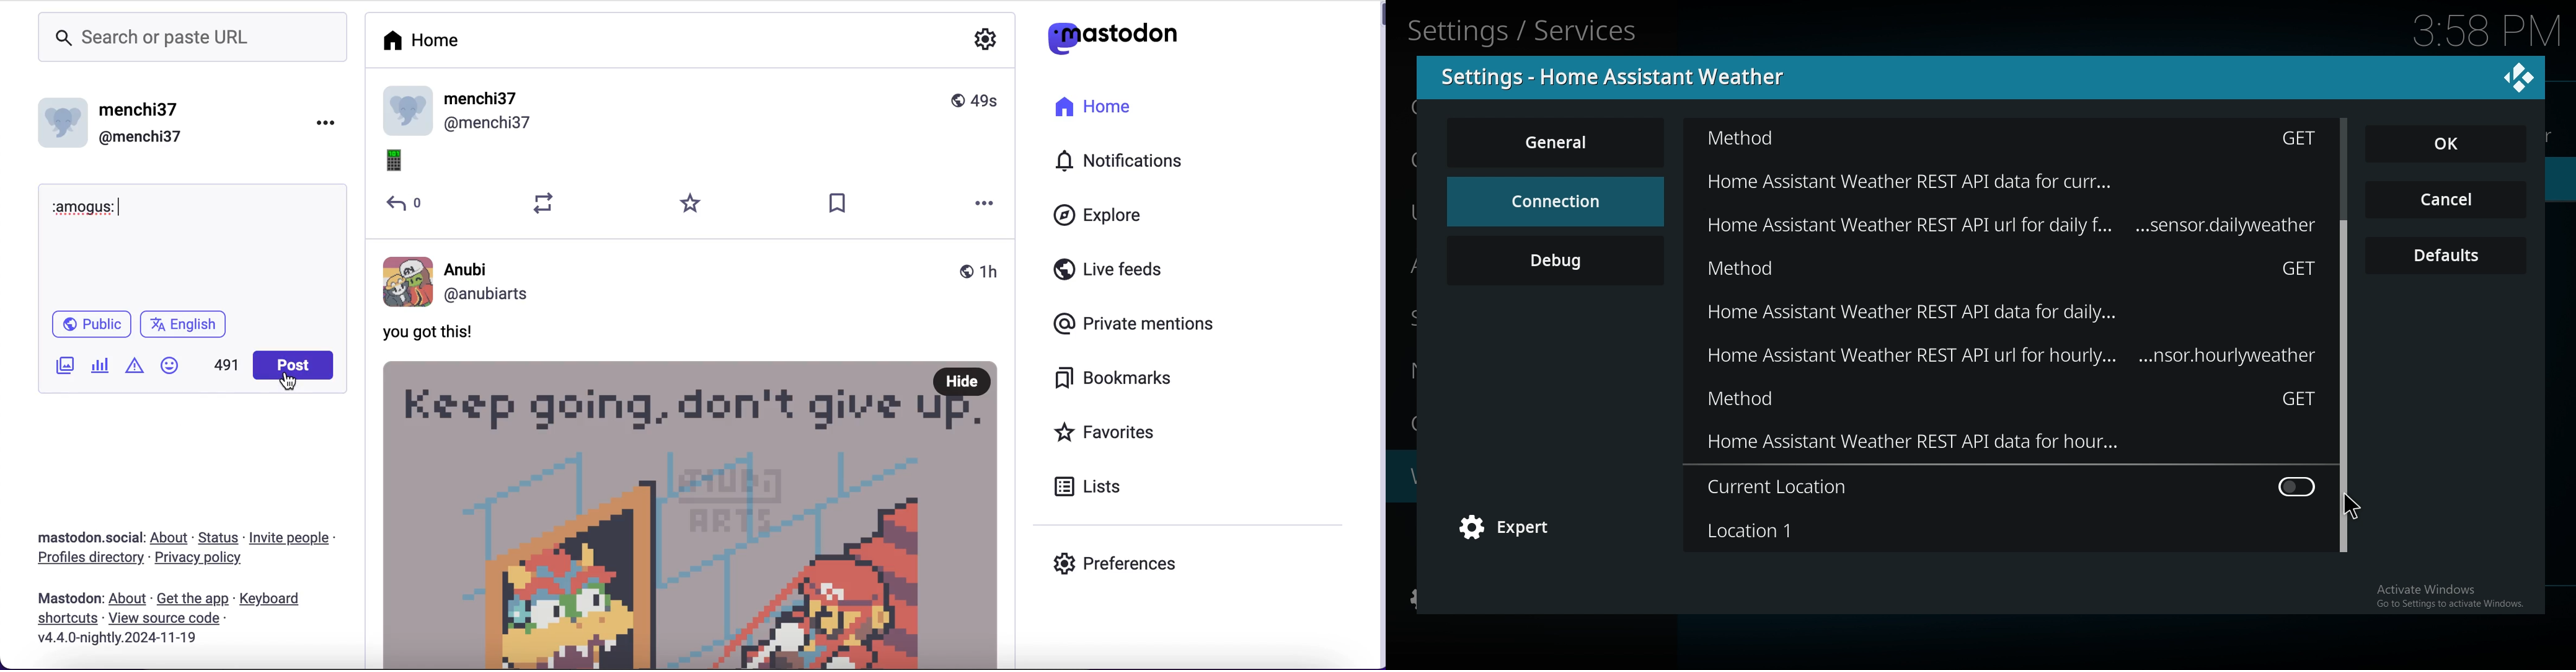 The image size is (2576, 672). Describe the element at coordinates (1136, 321) in the screenshot. I see `private mentions` at that location.